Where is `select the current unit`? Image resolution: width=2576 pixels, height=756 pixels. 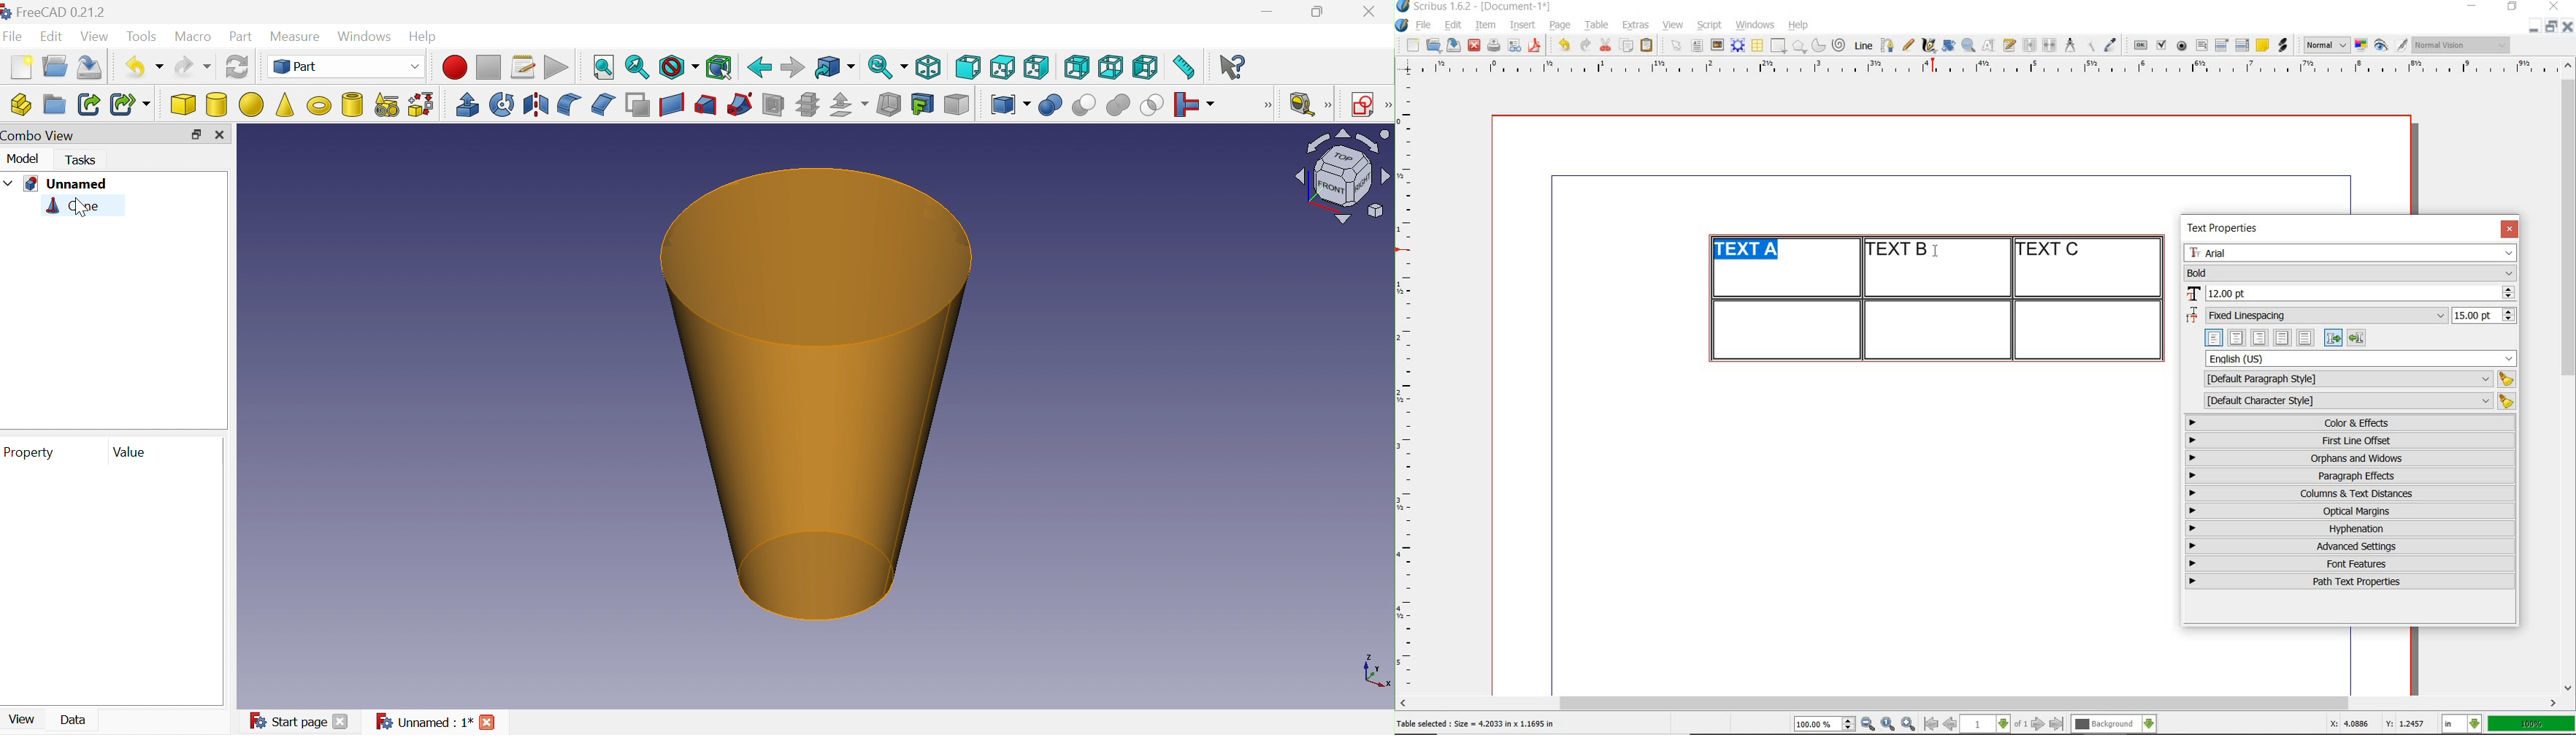 select the current unit is located at coordinates (2463, 724).